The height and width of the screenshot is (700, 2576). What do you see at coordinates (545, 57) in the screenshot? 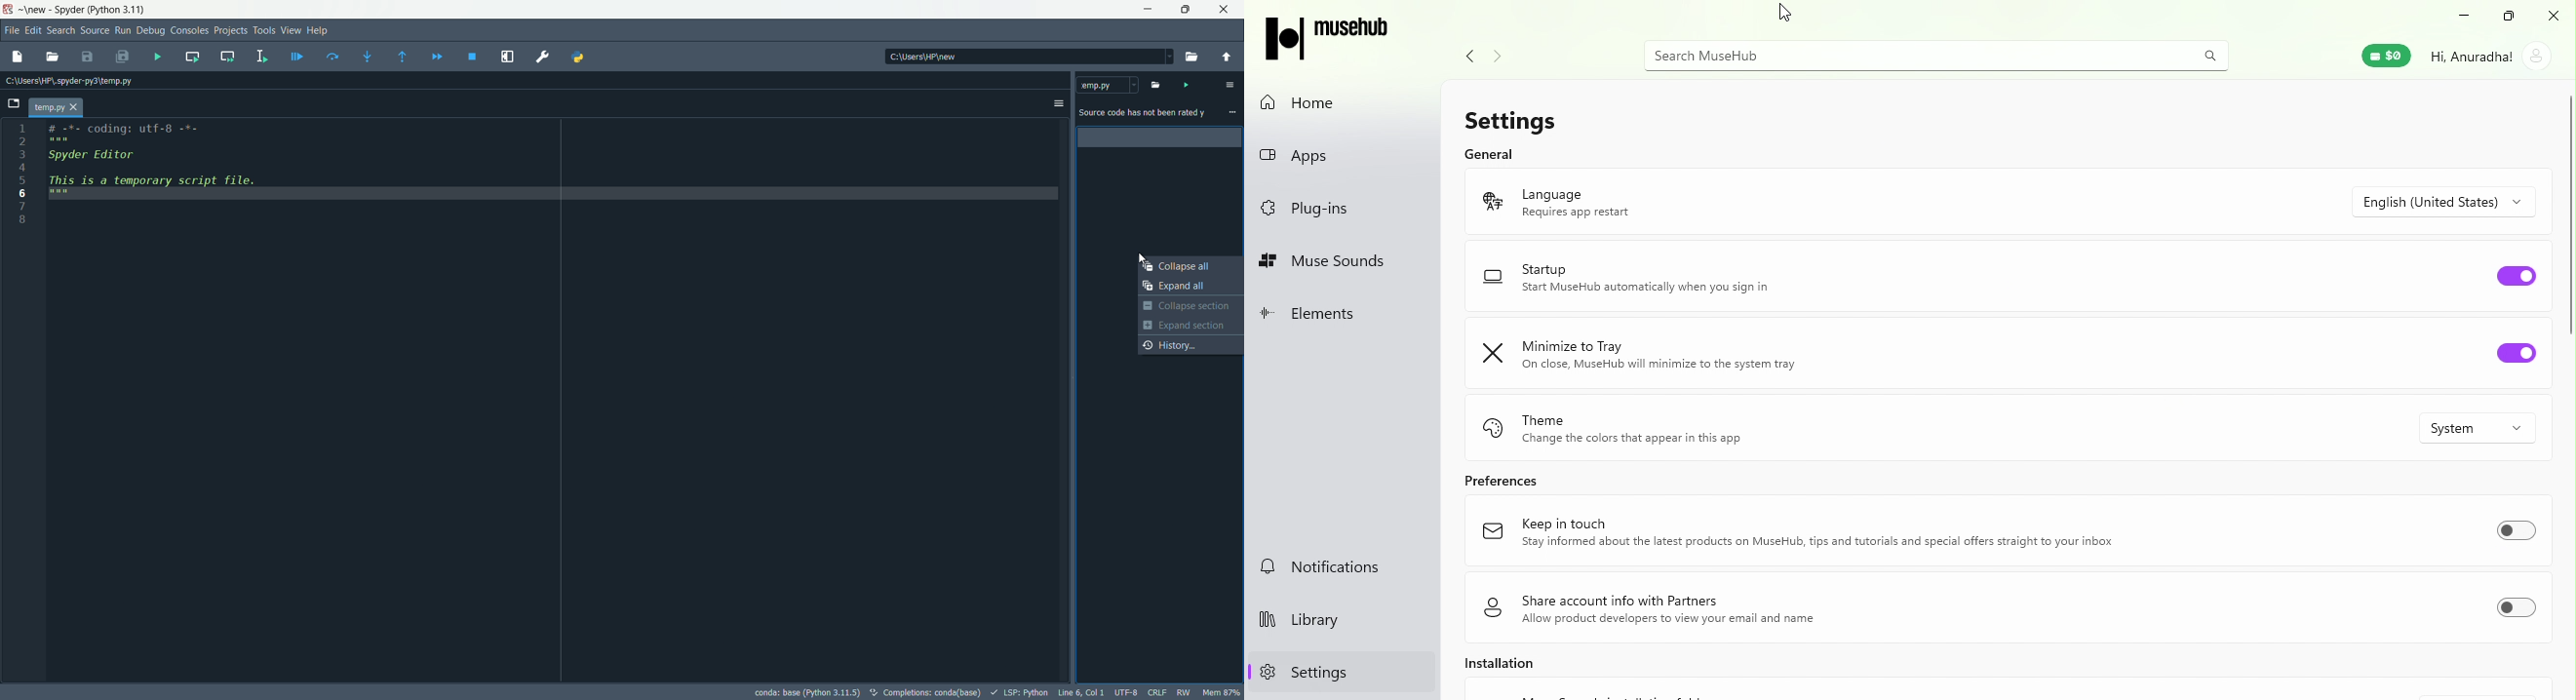
I see `preferences` at bounding box center [545, 57].